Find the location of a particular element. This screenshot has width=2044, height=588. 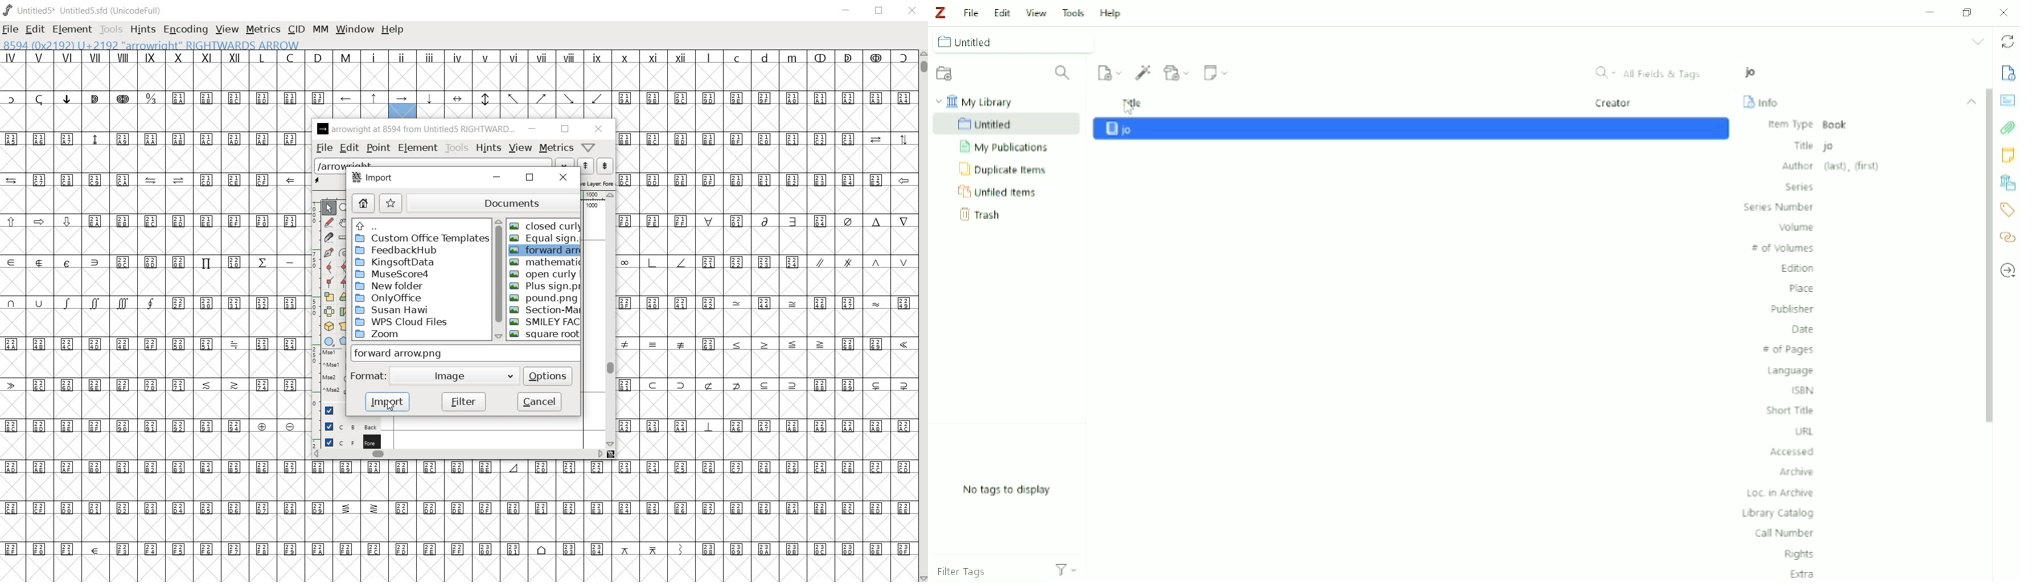

forward arrow.png is located at coordinates (413, 354).